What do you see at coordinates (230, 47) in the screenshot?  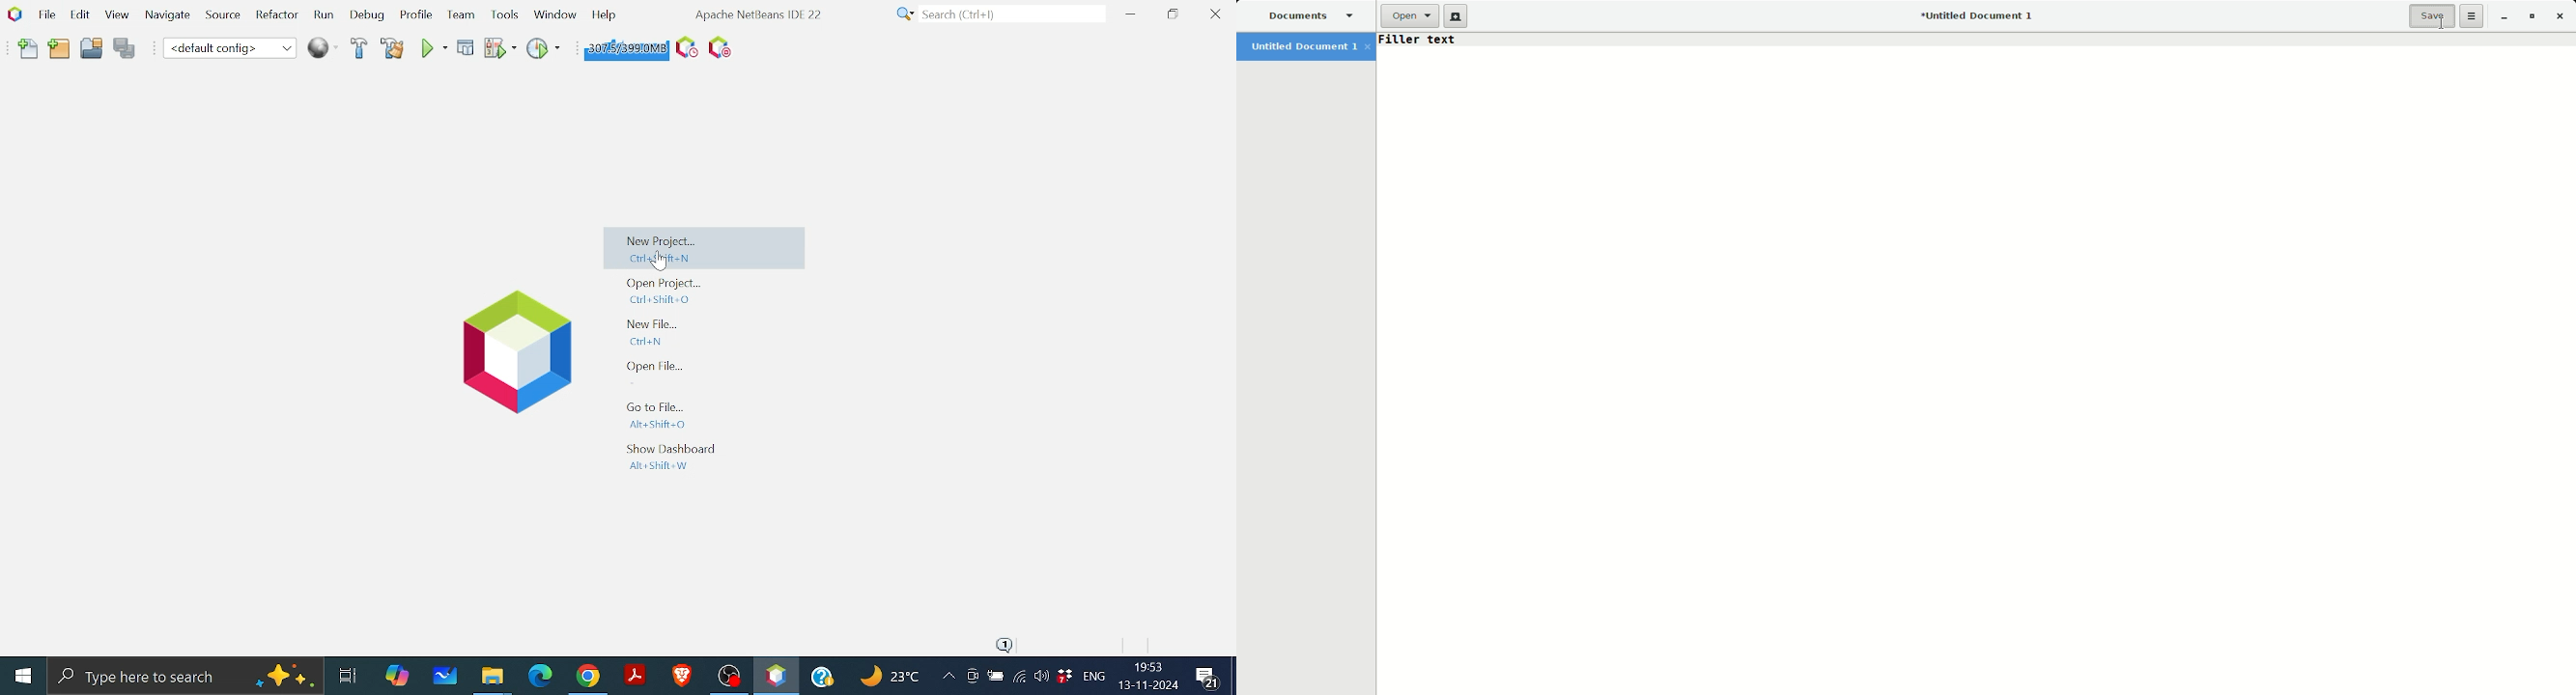 I see `Default coding` at bounding box center [230, 47].